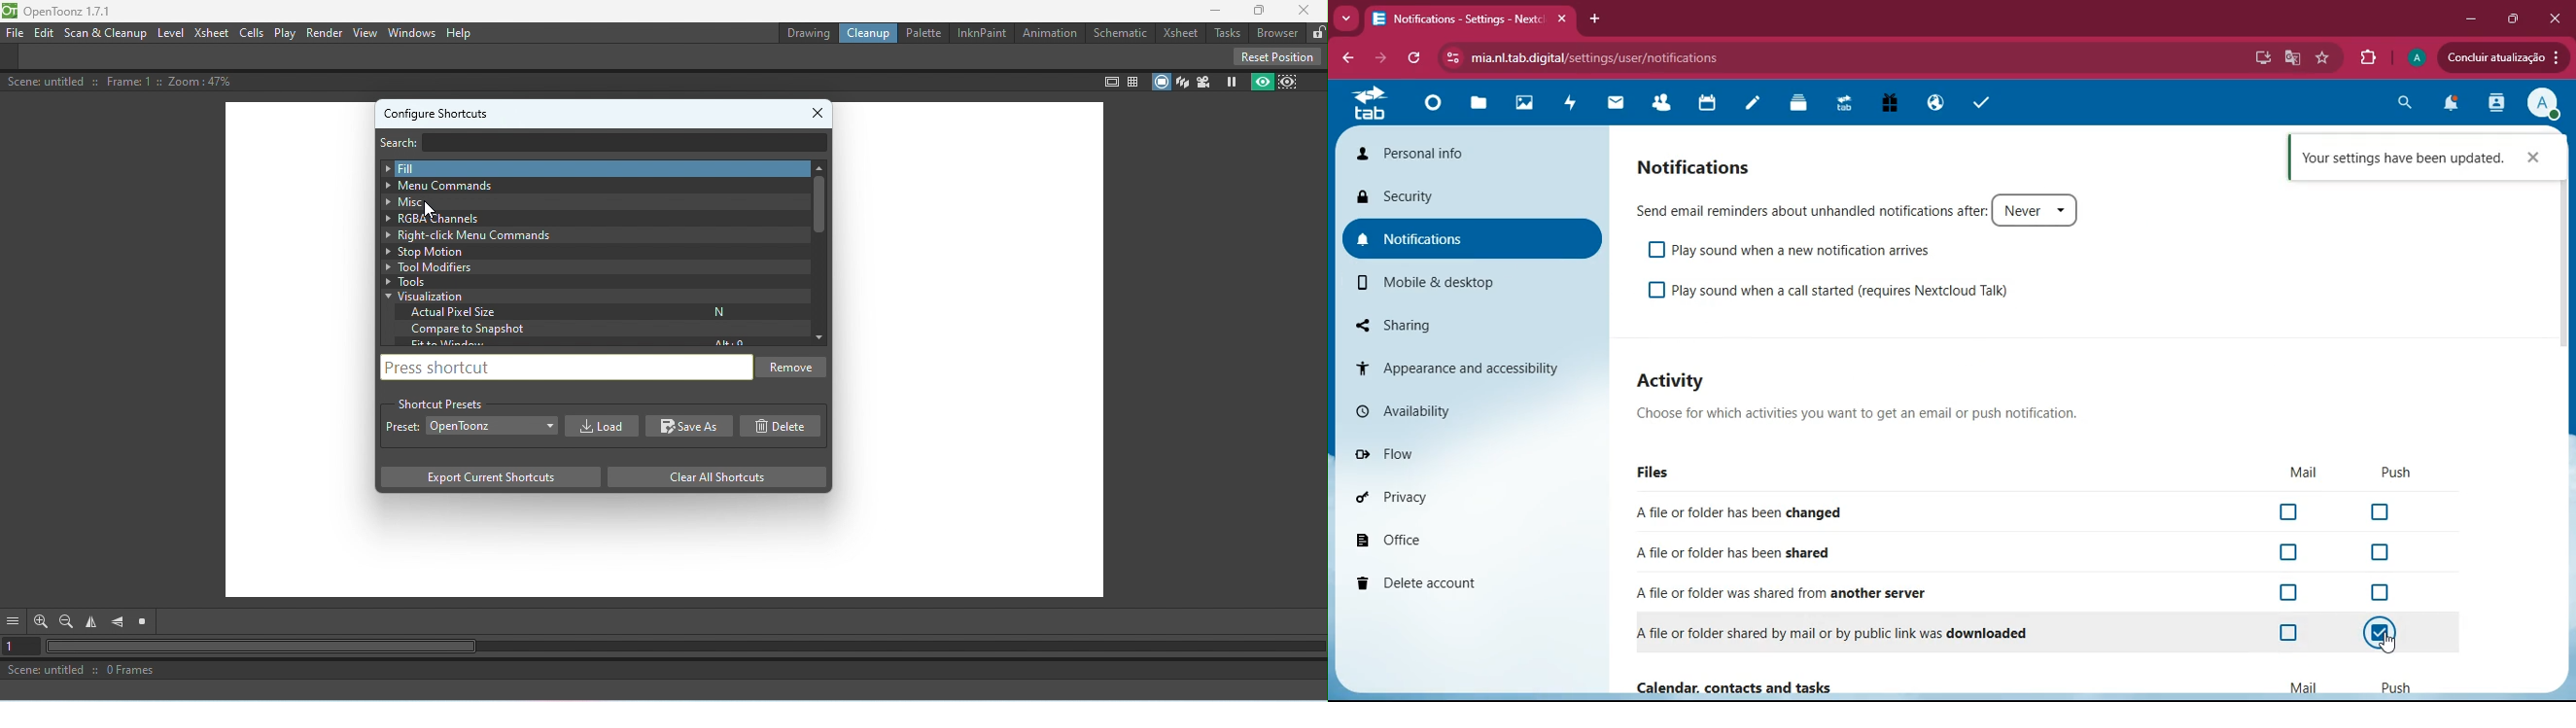 The height and width of the screenshot is (728, 2576). Describe the element at coordinates (690, 427) in the screenshot. I see `Save As` at that location.